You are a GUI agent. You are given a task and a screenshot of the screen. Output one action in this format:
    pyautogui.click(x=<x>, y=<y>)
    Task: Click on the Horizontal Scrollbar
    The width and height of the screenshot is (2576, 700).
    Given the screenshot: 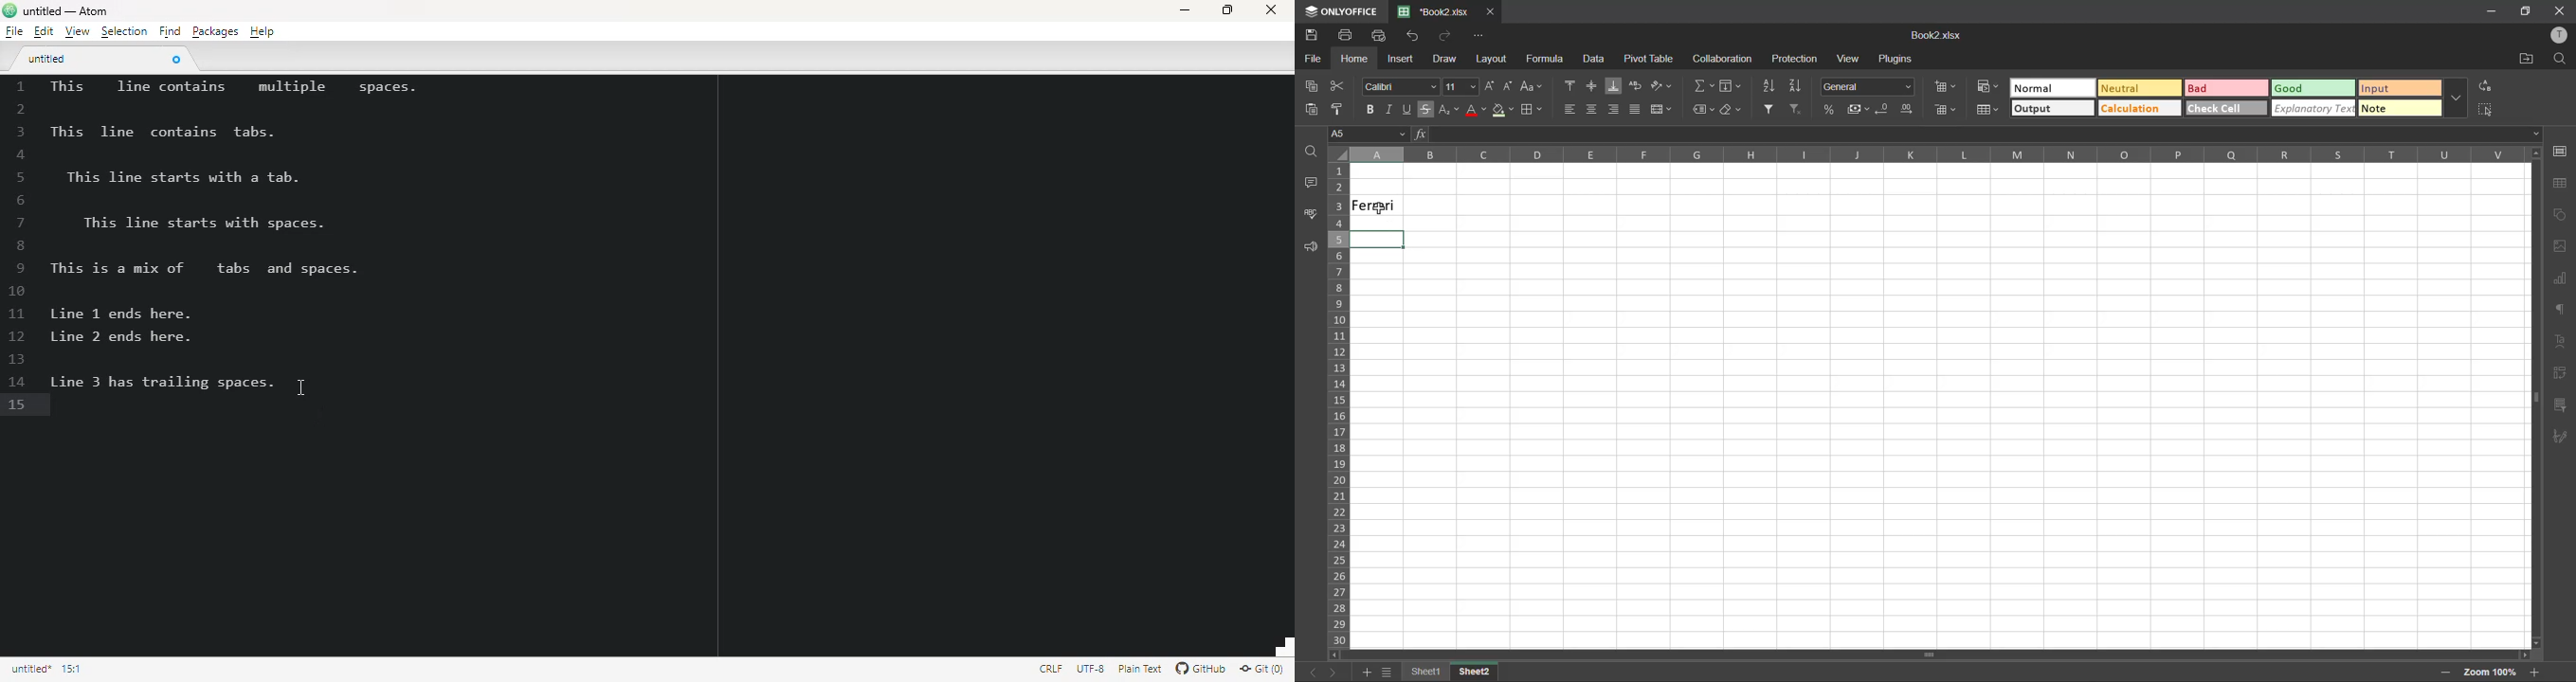 What is the action you would take?
    pyautogui.click(x=2529, y=402)
    